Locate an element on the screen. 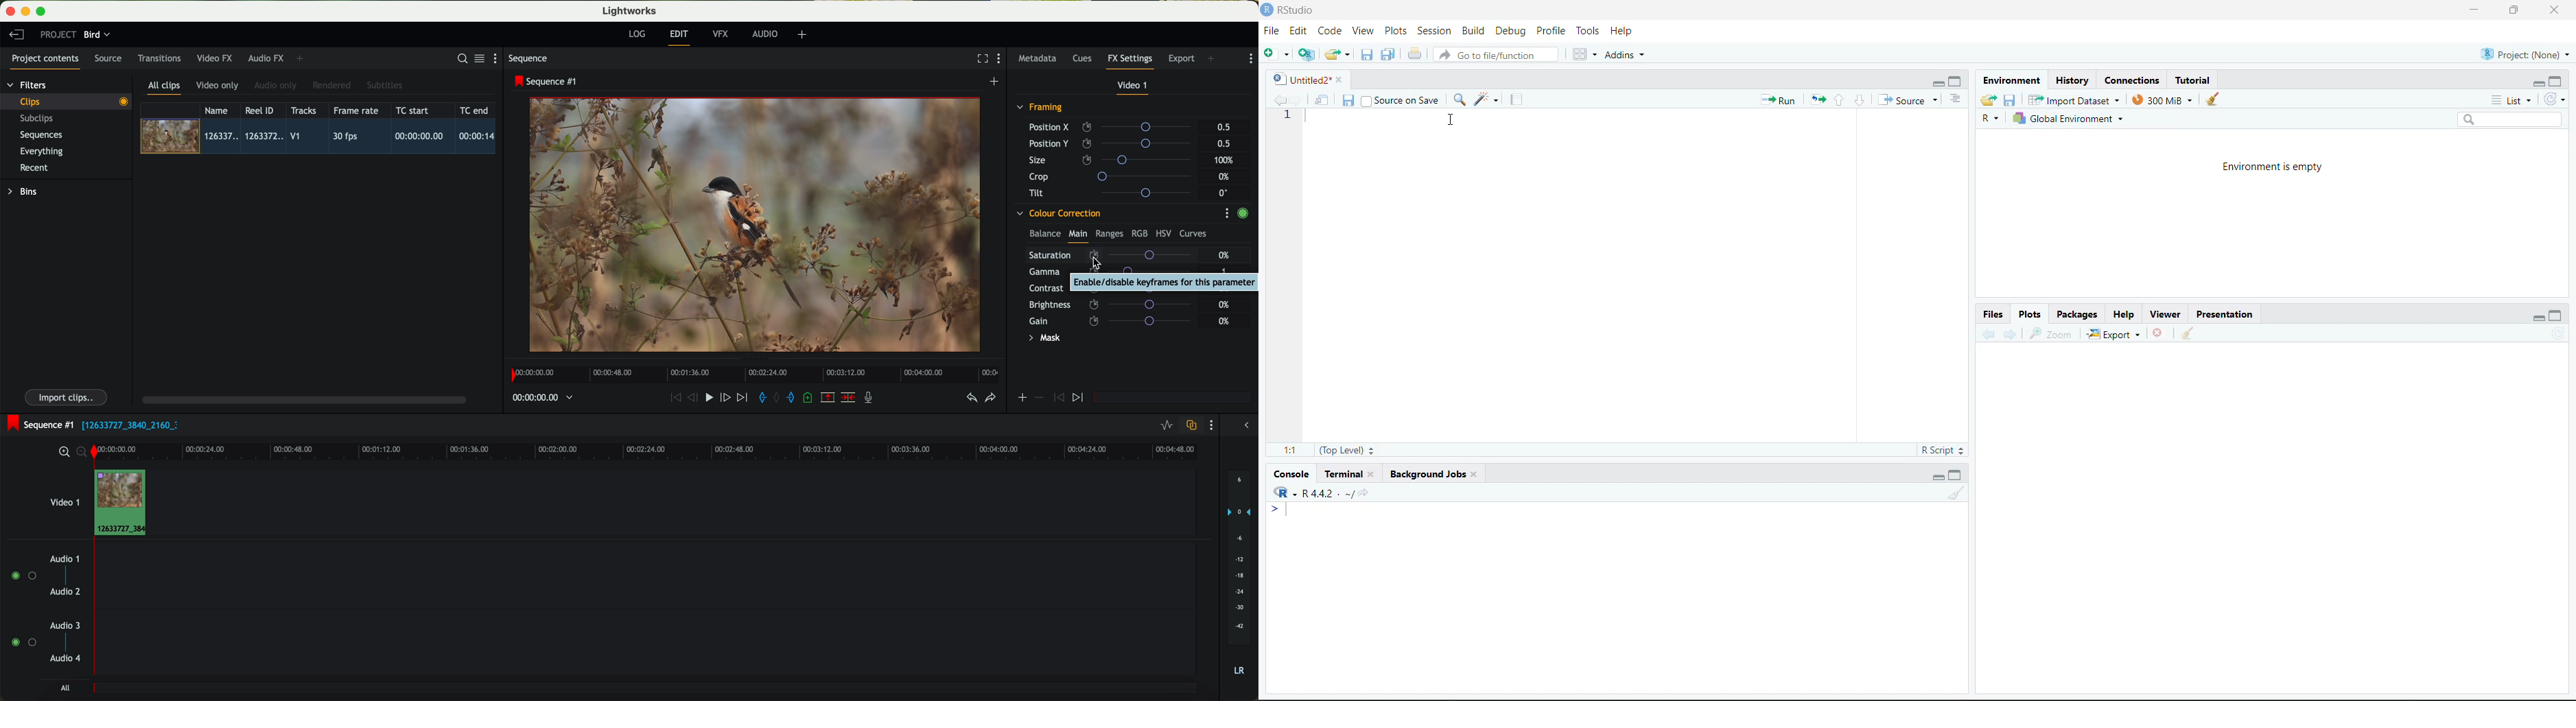  typing cursor is located at coordinates (1282, 512).